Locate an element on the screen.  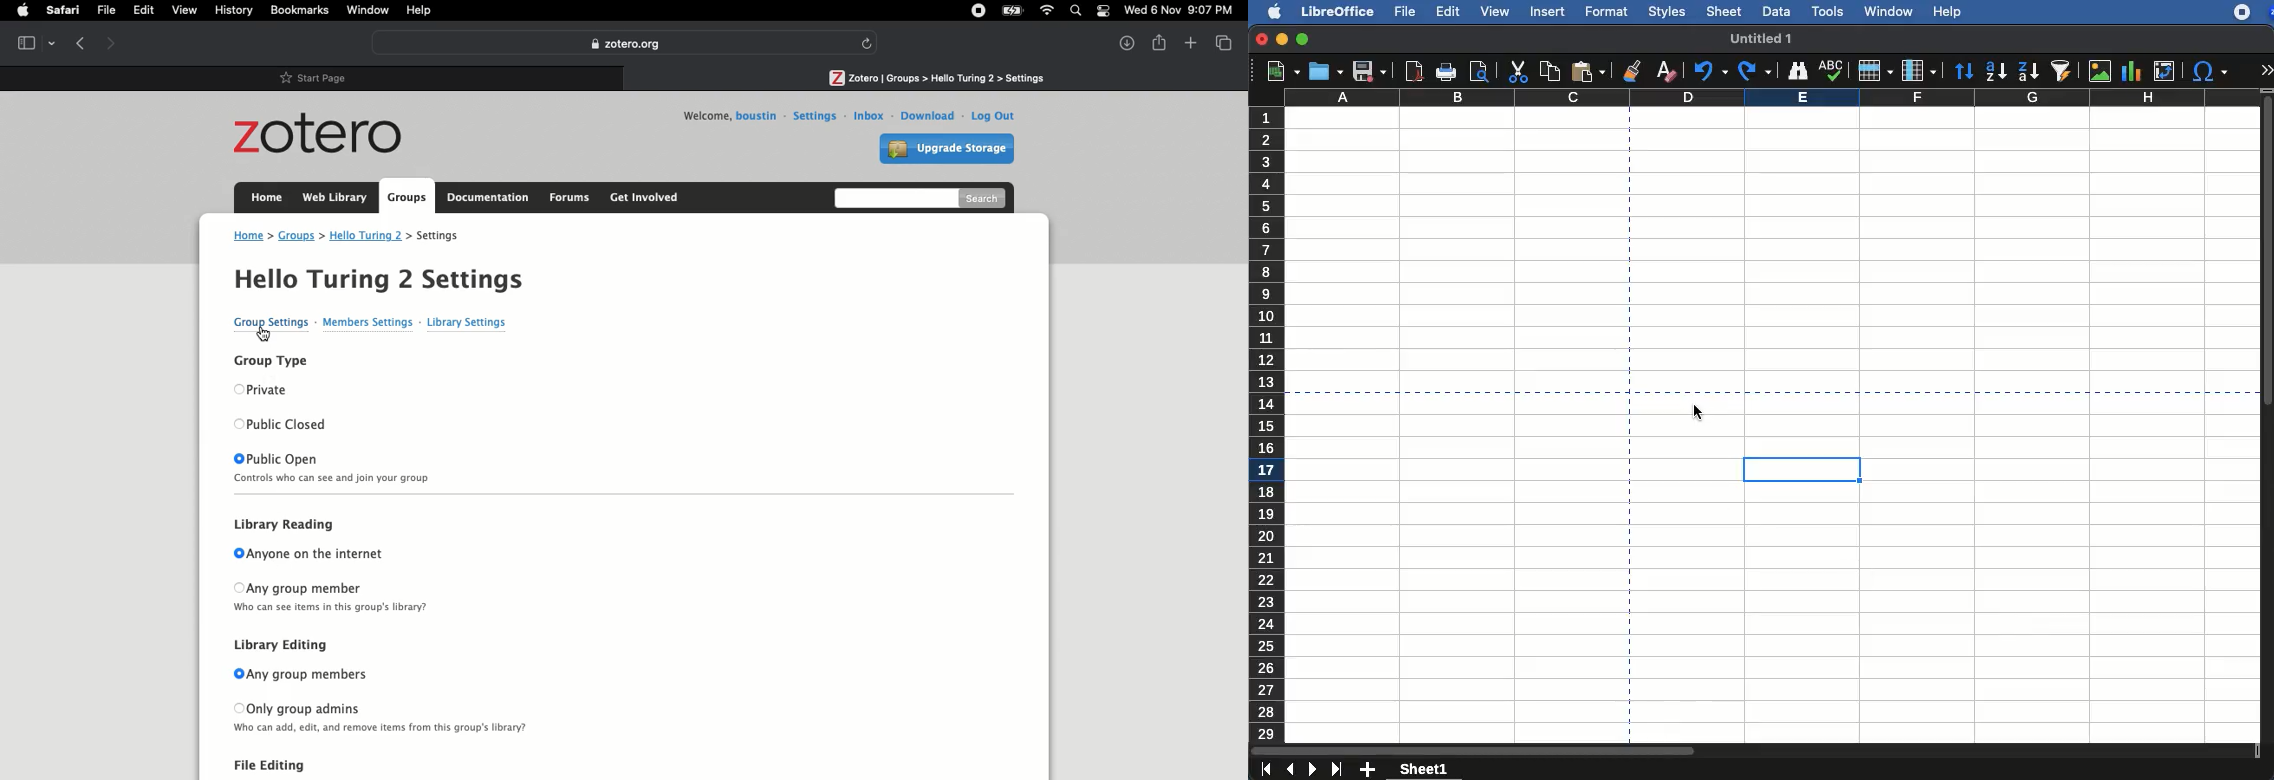
pdf is located at coordinates (1414, 71).